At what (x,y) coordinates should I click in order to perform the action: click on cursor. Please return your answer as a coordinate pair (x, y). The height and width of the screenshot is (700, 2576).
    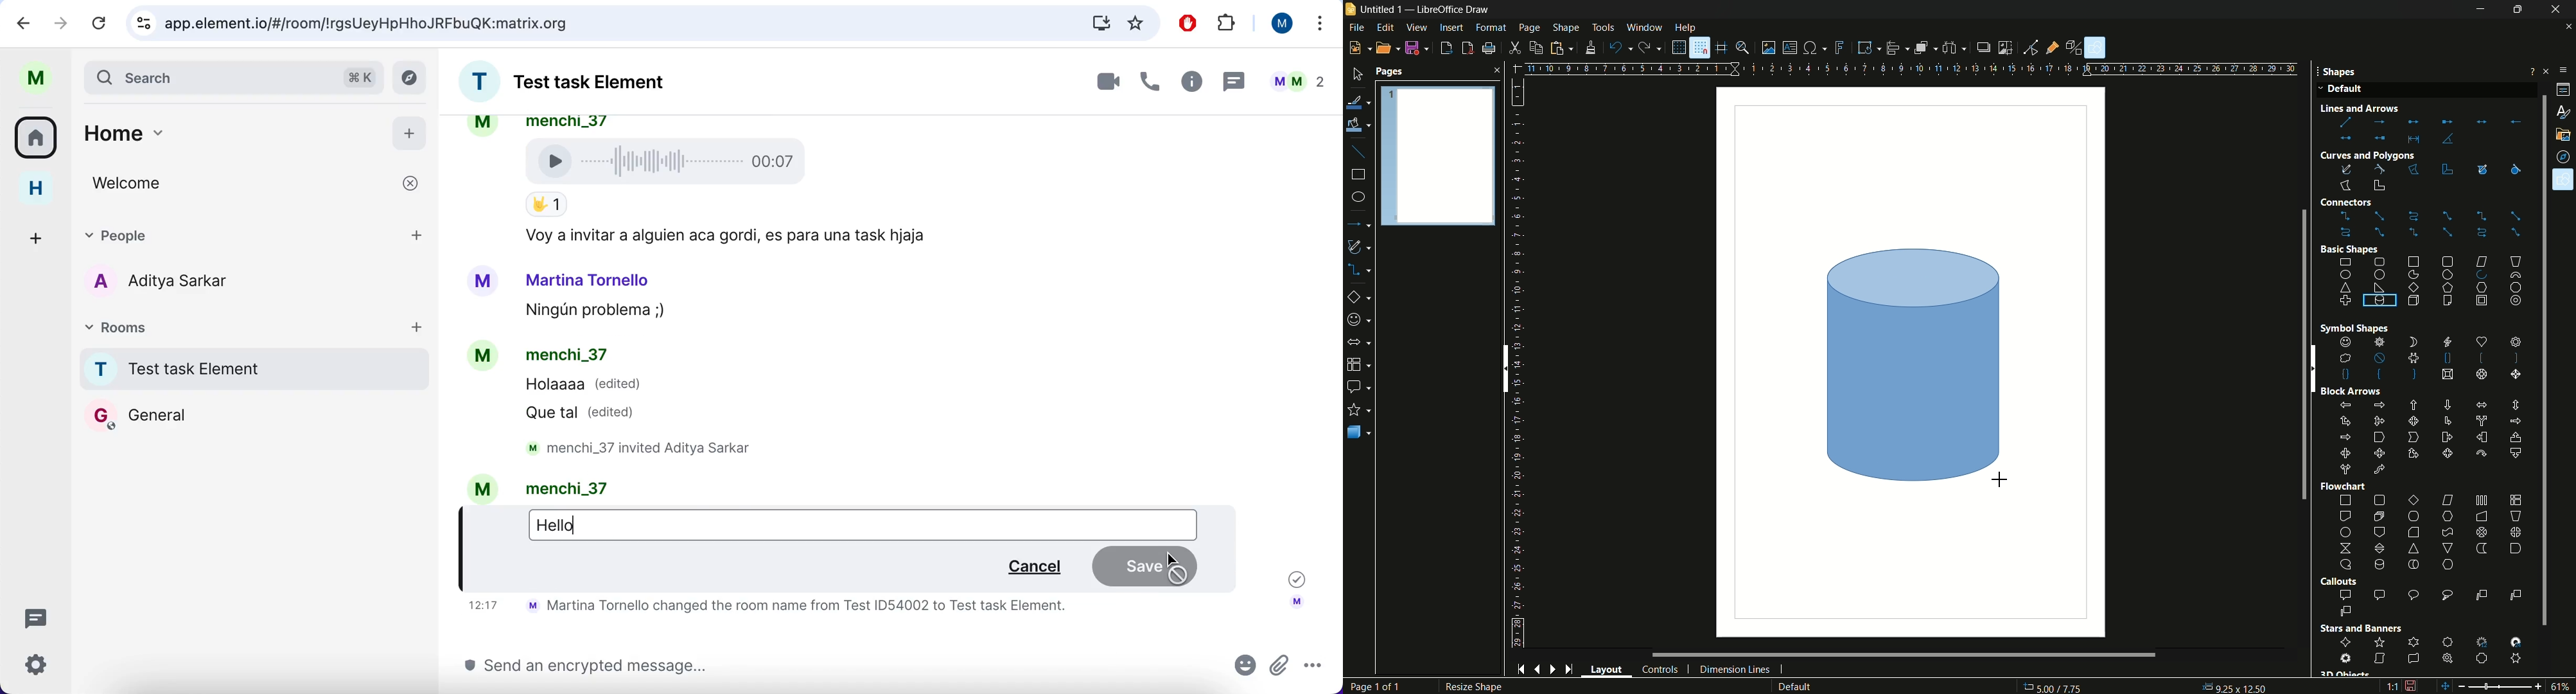
    Looking at the image, I should click on (1173, 559).